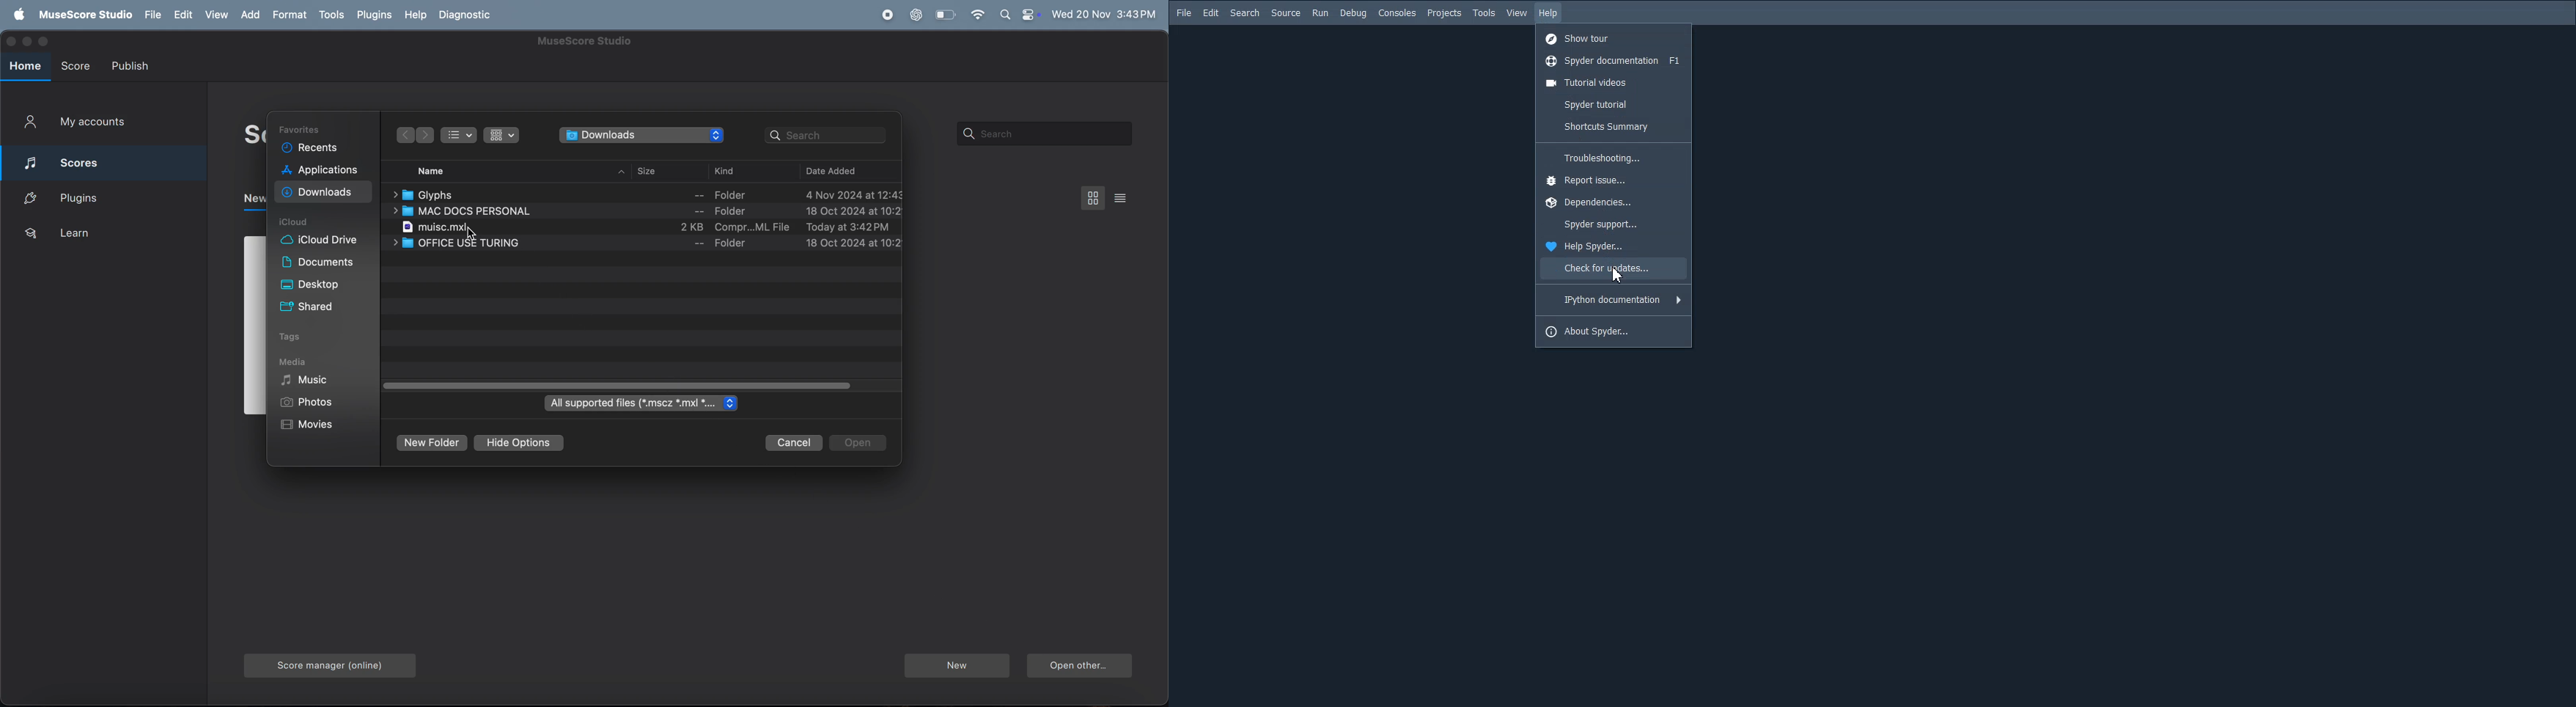 The height and width of the screenshot is (728, 2576). Describe the element at coordinates (647, 193) in the screenshot. I see `Glyphs` at that location.